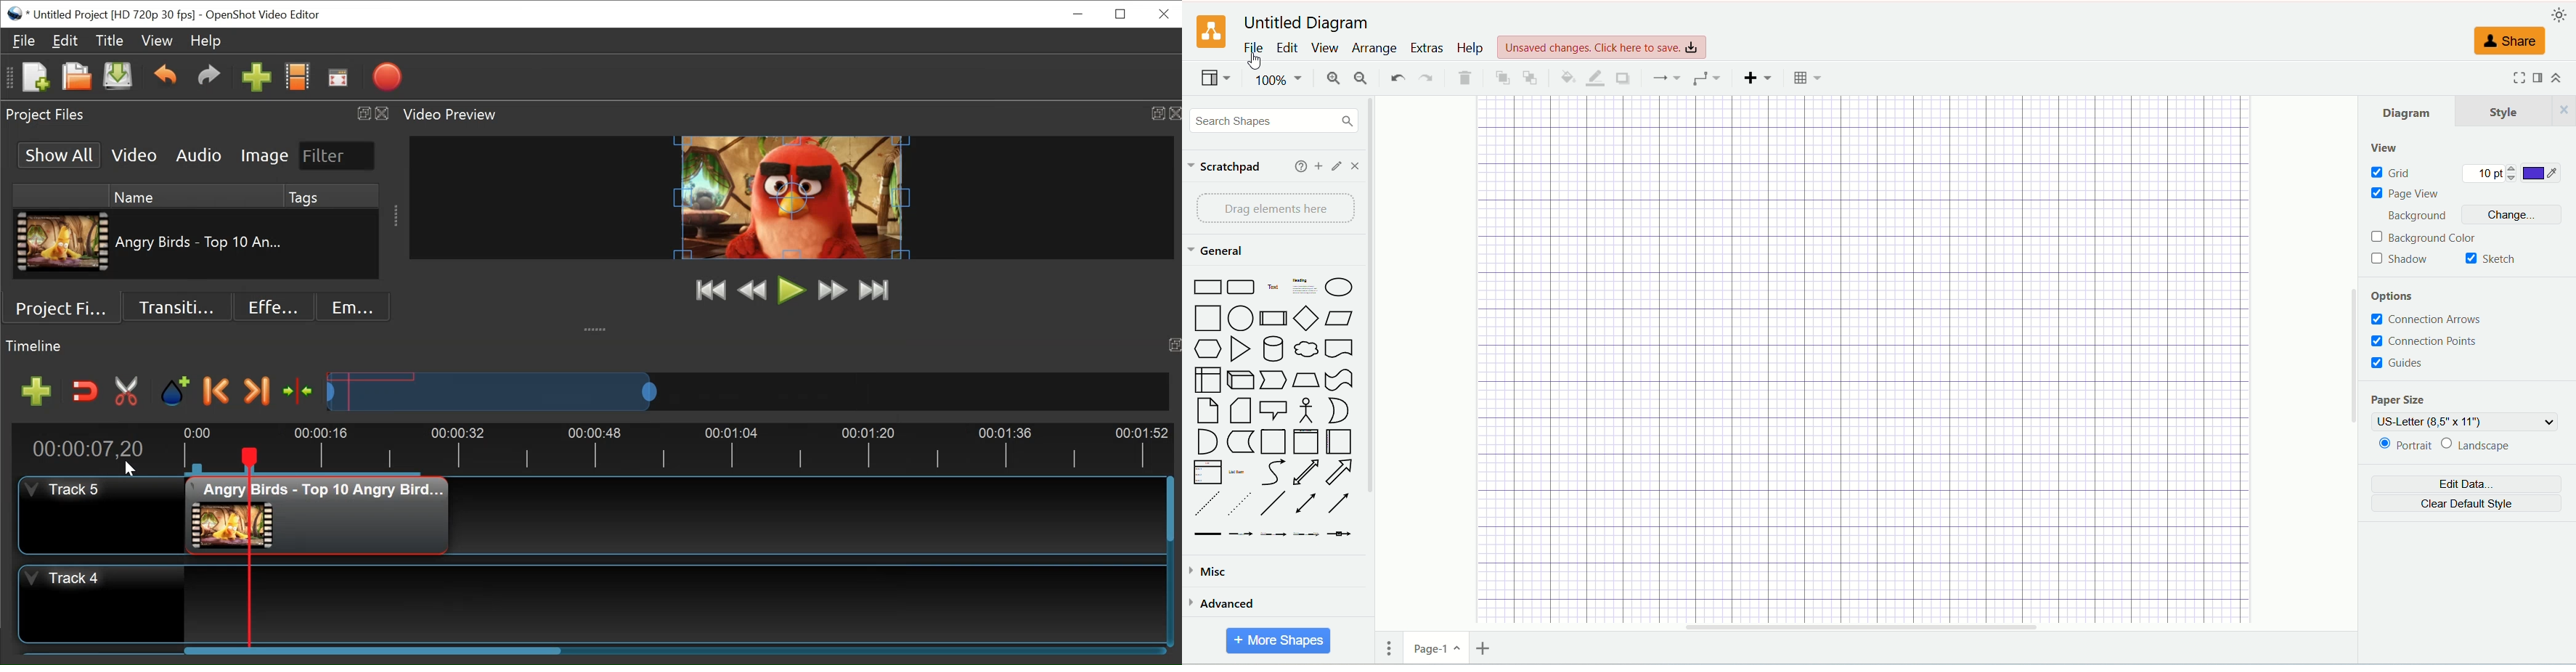 The height and width of the screenshot is (672, 2576). What do you see at coordinates (2424, 340) in the screenshot?
I see `connection points` at bounding box center [2424, 340].